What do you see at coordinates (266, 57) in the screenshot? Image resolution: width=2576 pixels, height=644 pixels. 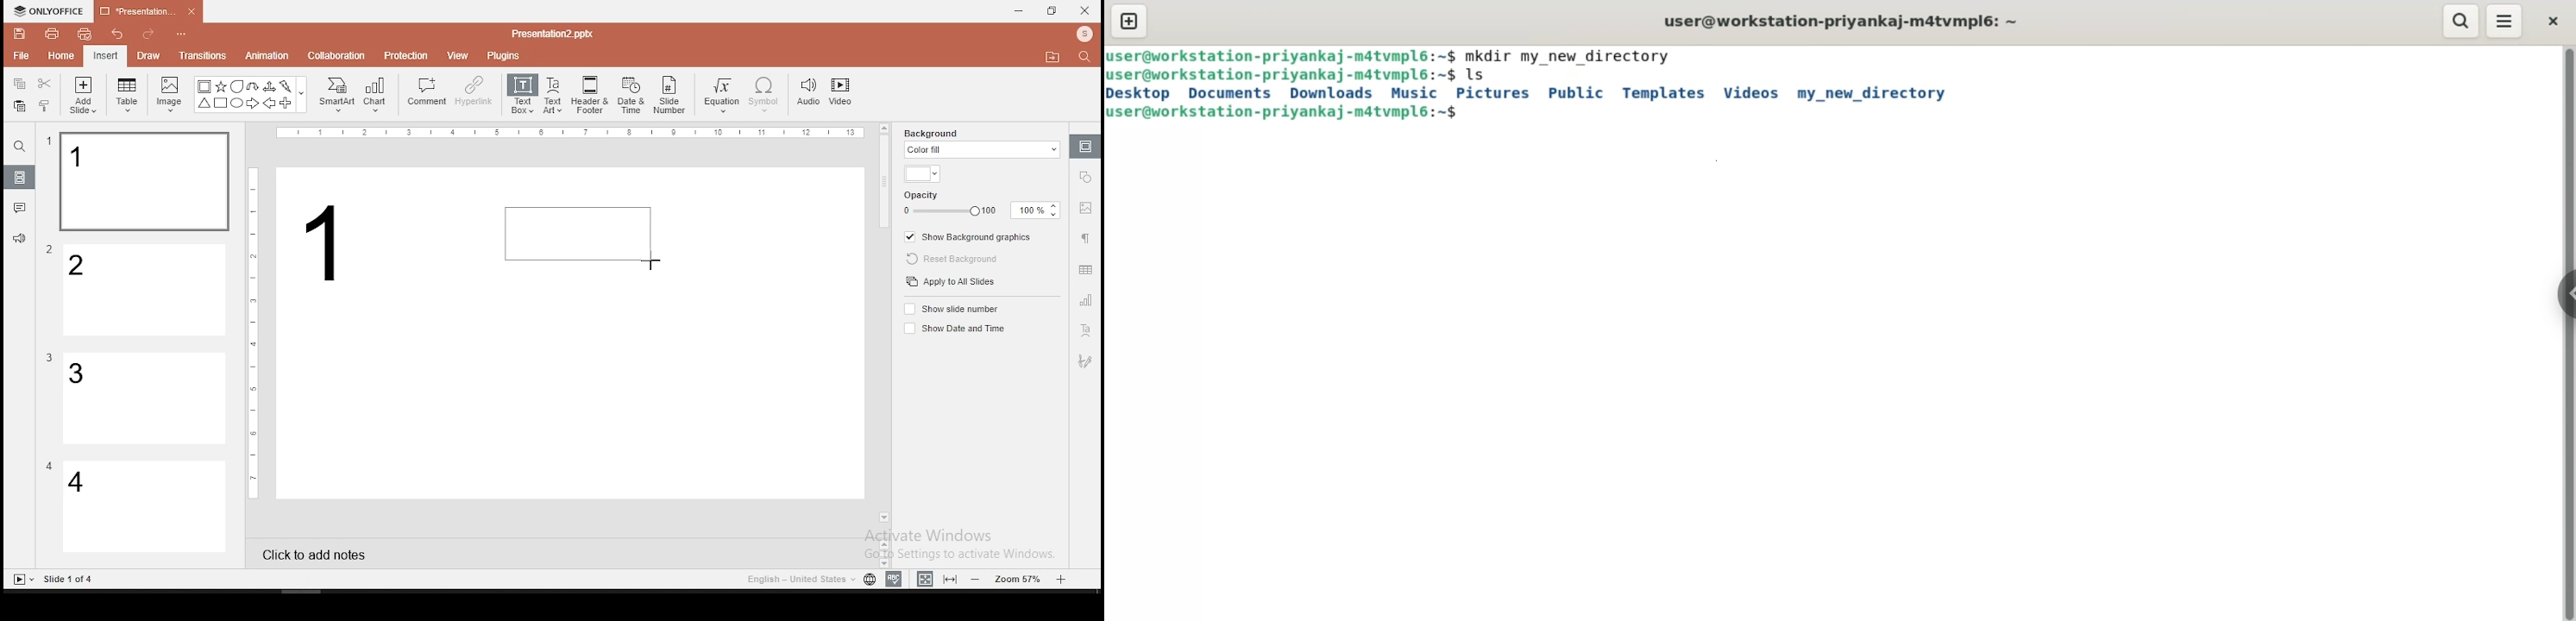 I see `animation` at bounding box center [266, 57].